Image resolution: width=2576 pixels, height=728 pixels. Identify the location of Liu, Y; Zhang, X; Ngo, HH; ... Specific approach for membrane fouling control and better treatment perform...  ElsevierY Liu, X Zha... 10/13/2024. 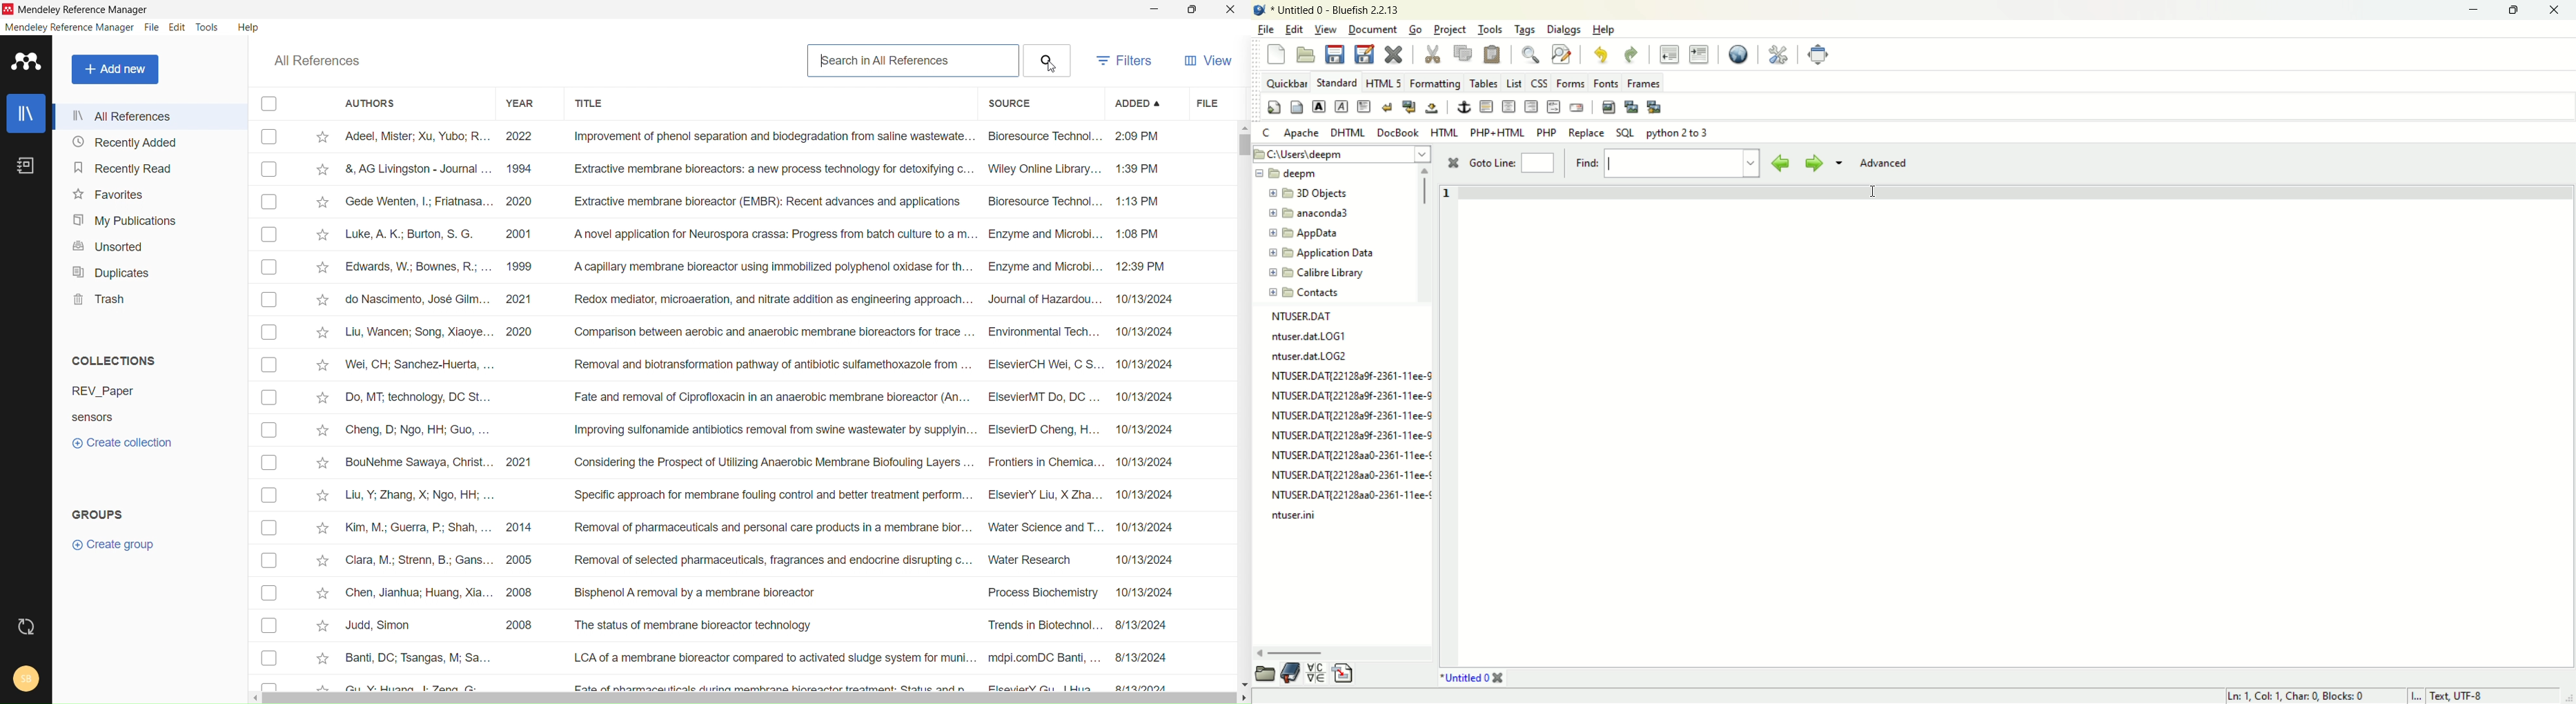
(759, 493).